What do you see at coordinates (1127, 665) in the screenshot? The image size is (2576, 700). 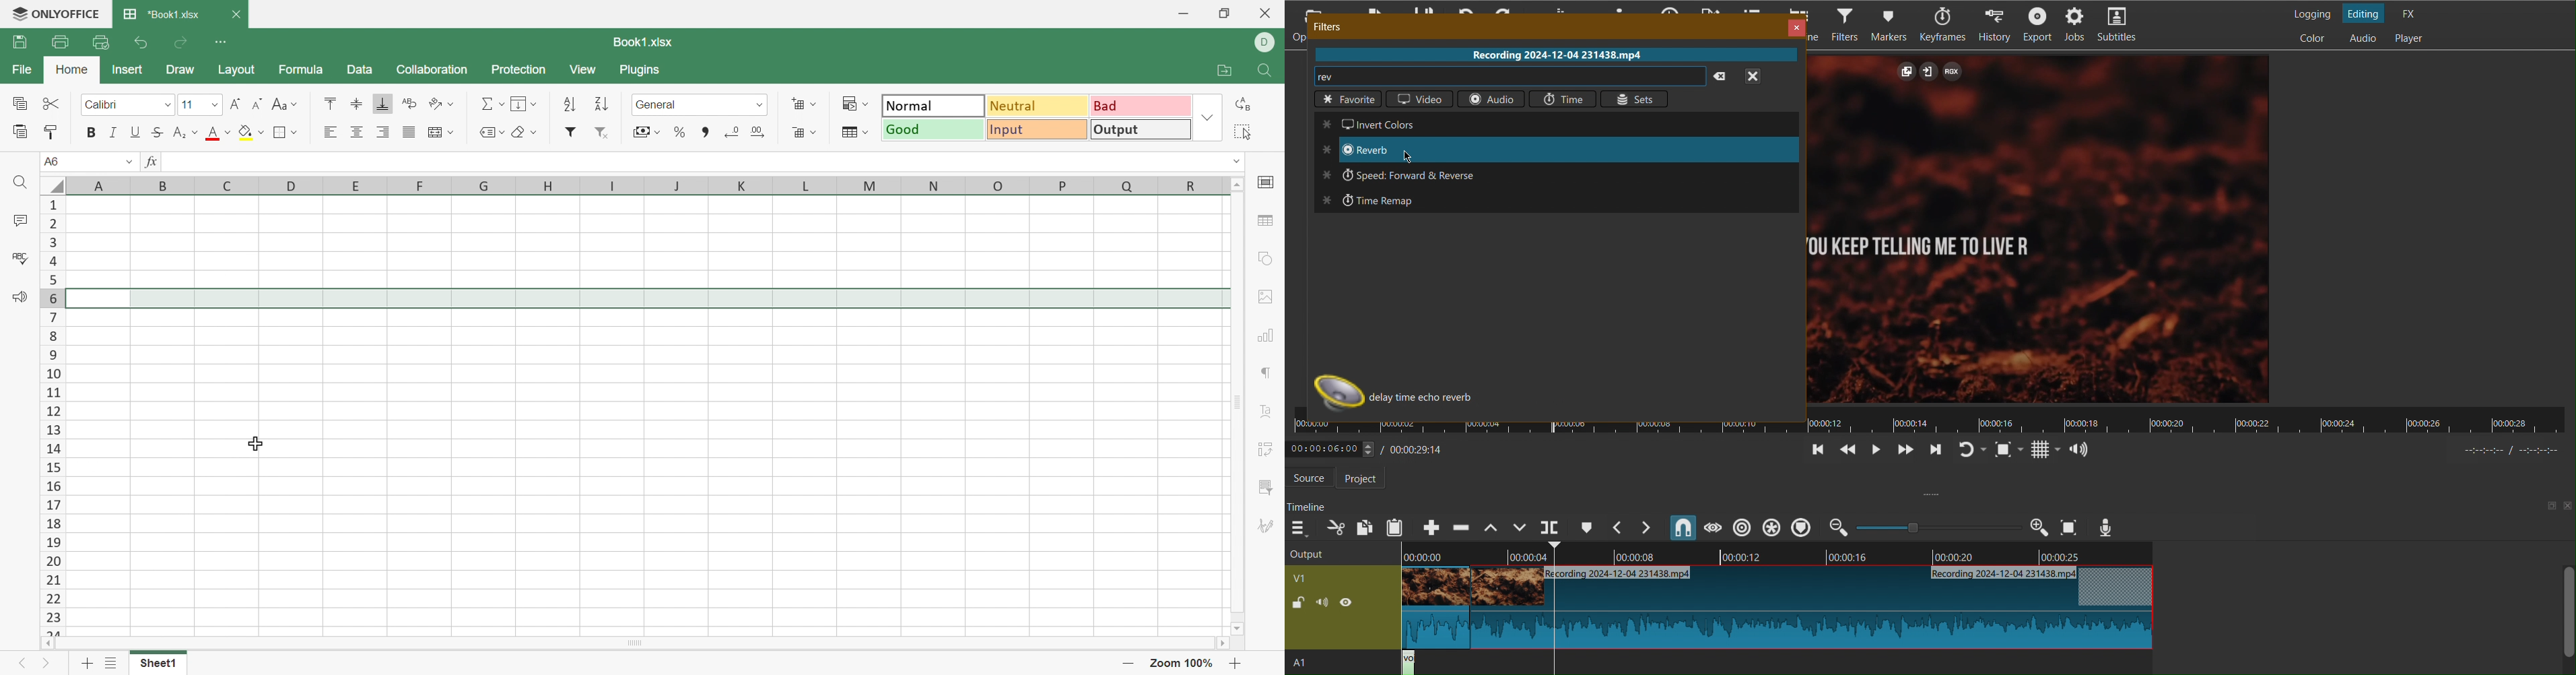 I see `Zoom Out` at bounding box center [1127, 665].